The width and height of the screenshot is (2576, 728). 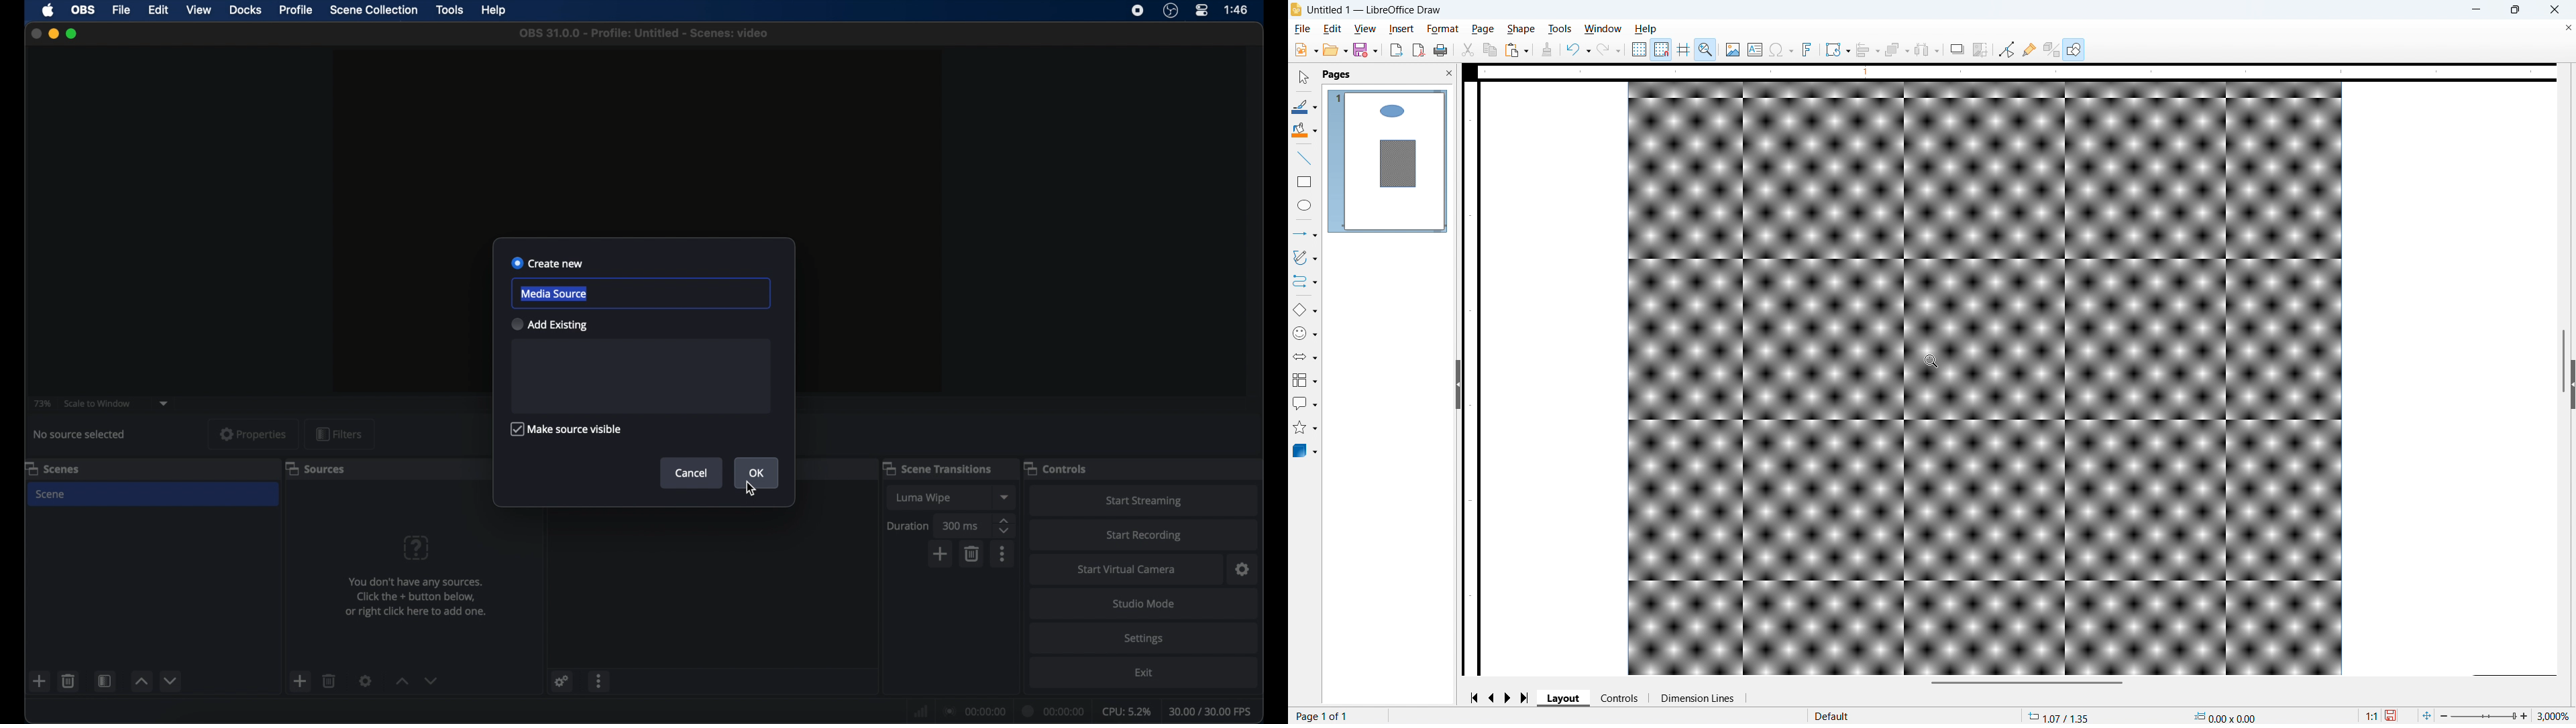 What do you see at coordinates (1130, 570) in the screenshot?
I see `start virtual camera` at bounding box center [1130, 570].